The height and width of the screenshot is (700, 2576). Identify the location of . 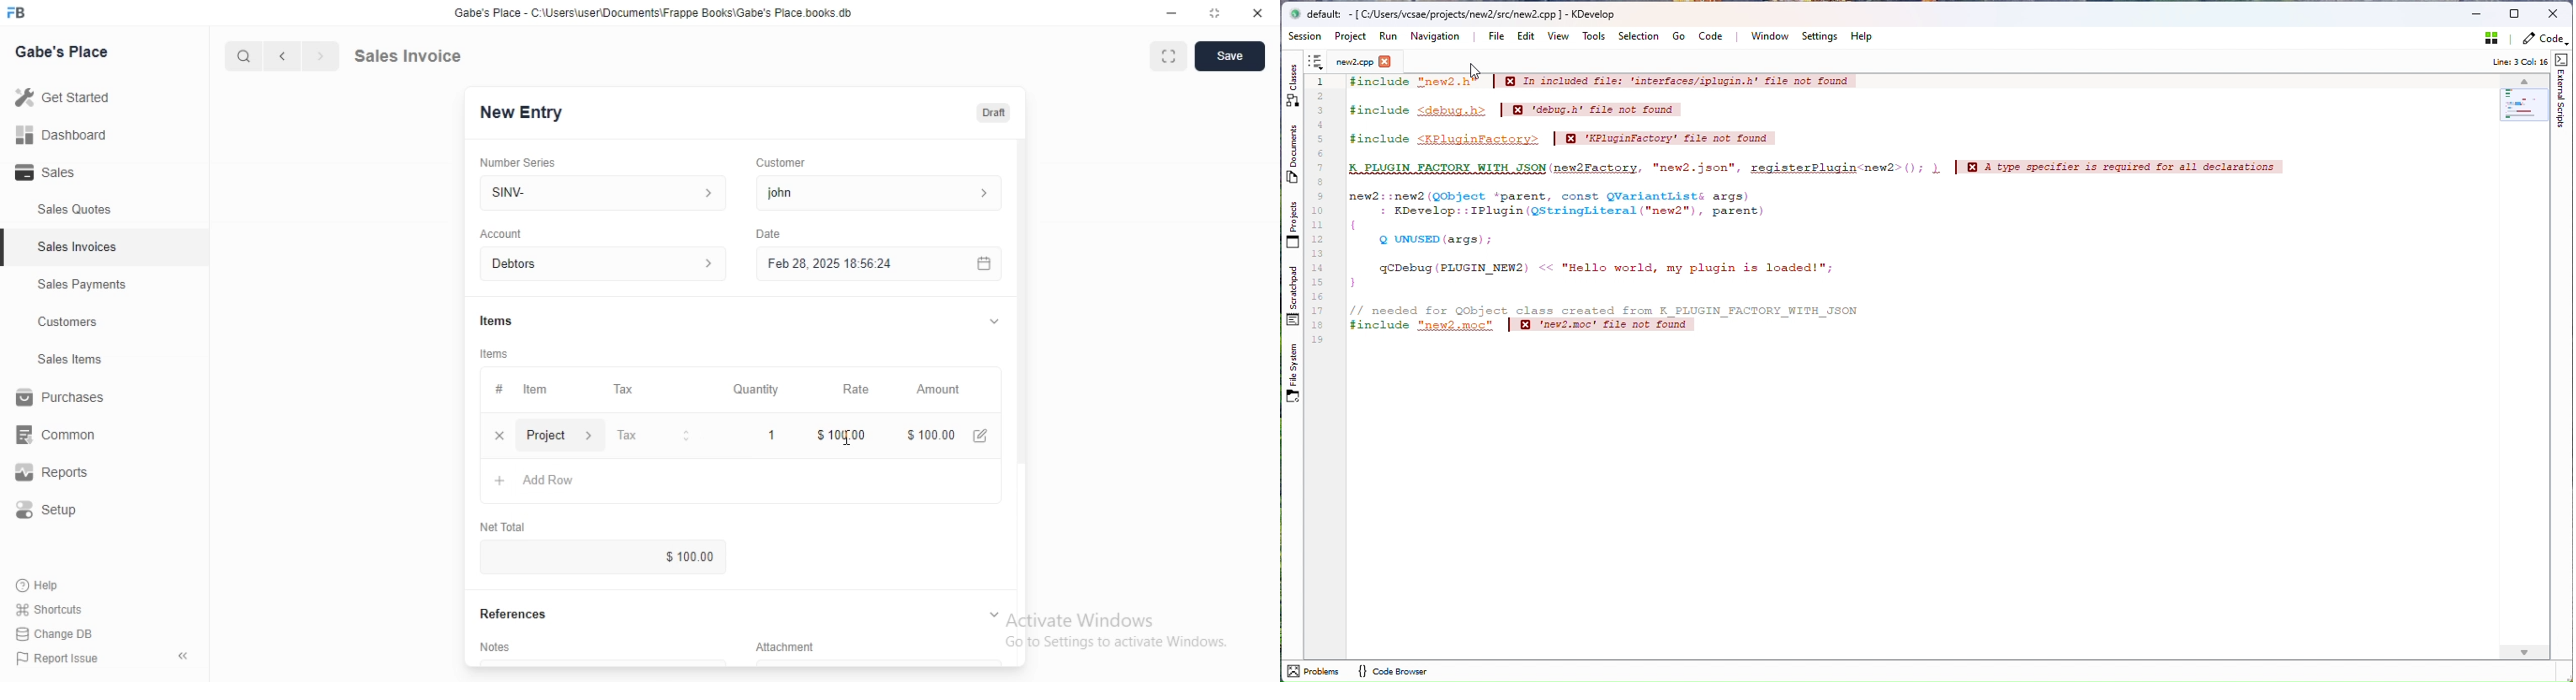
(796, 646).